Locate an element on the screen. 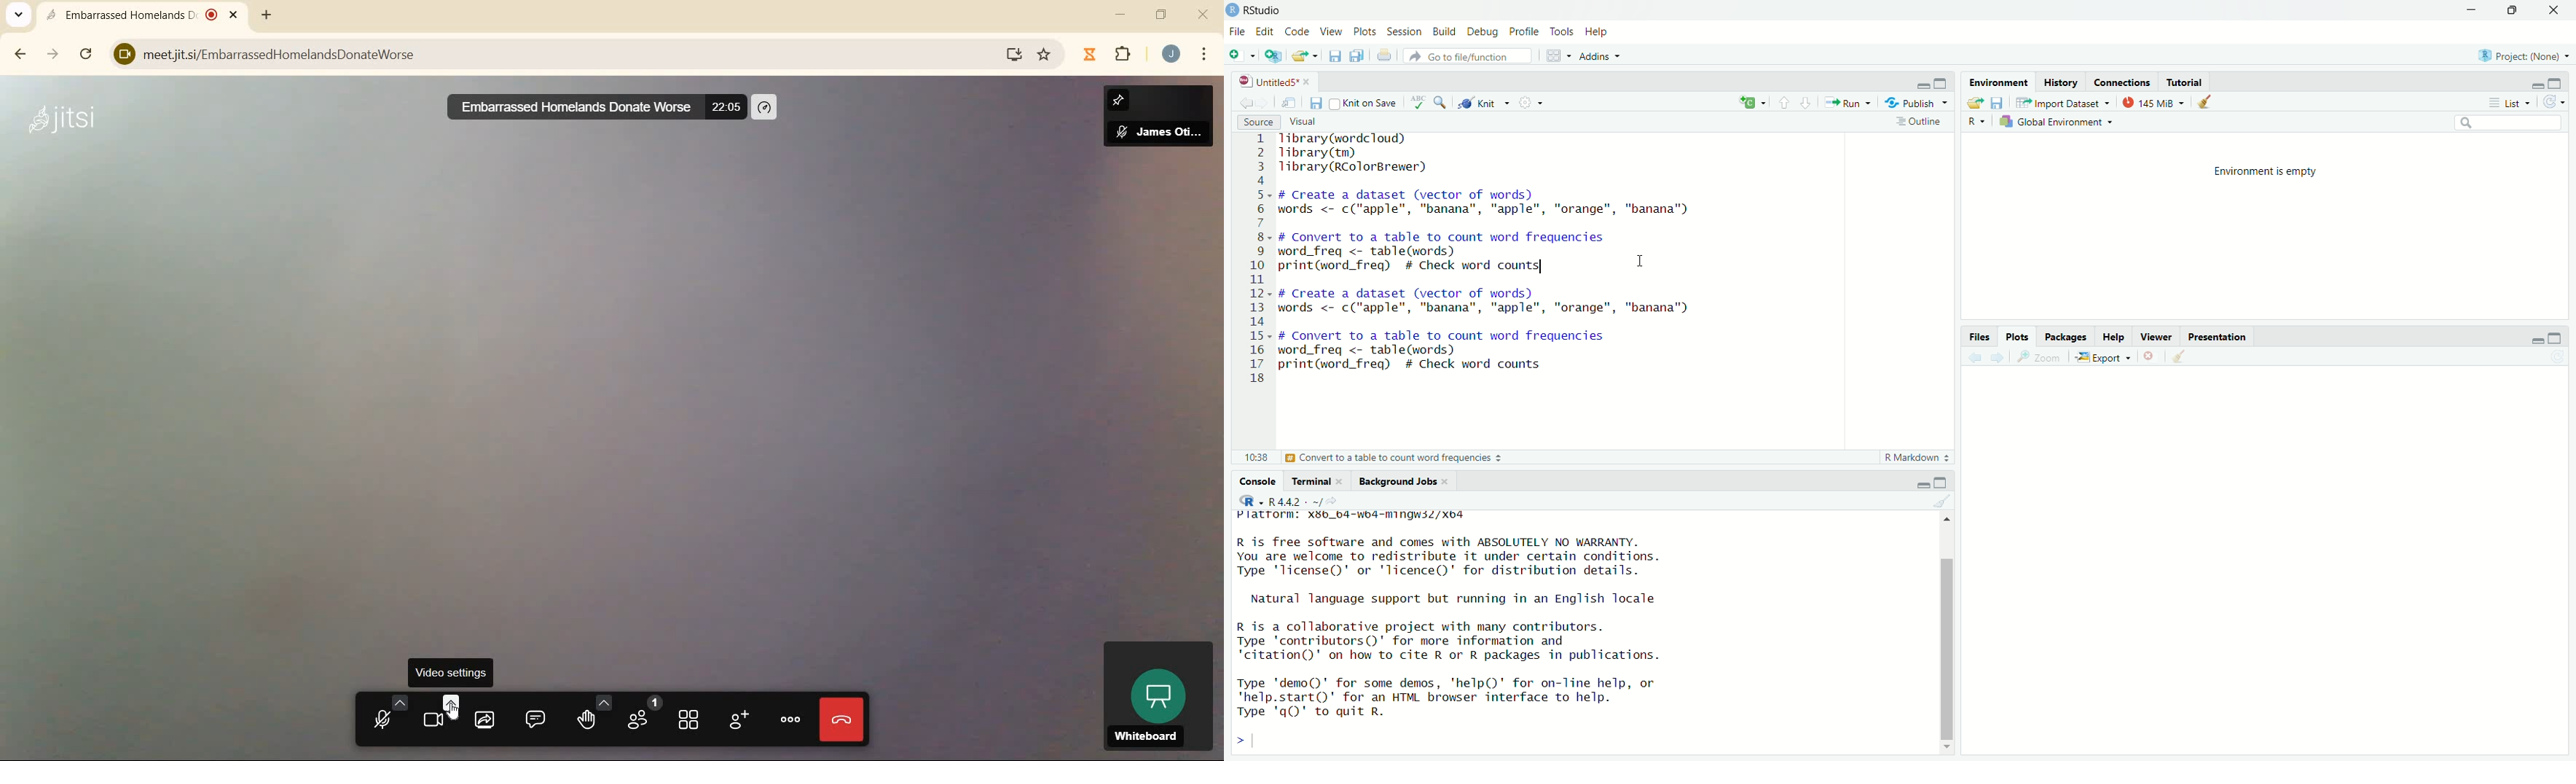 This screenshot has height=784, width=2576. create file is located at coordinates (1755, 104).